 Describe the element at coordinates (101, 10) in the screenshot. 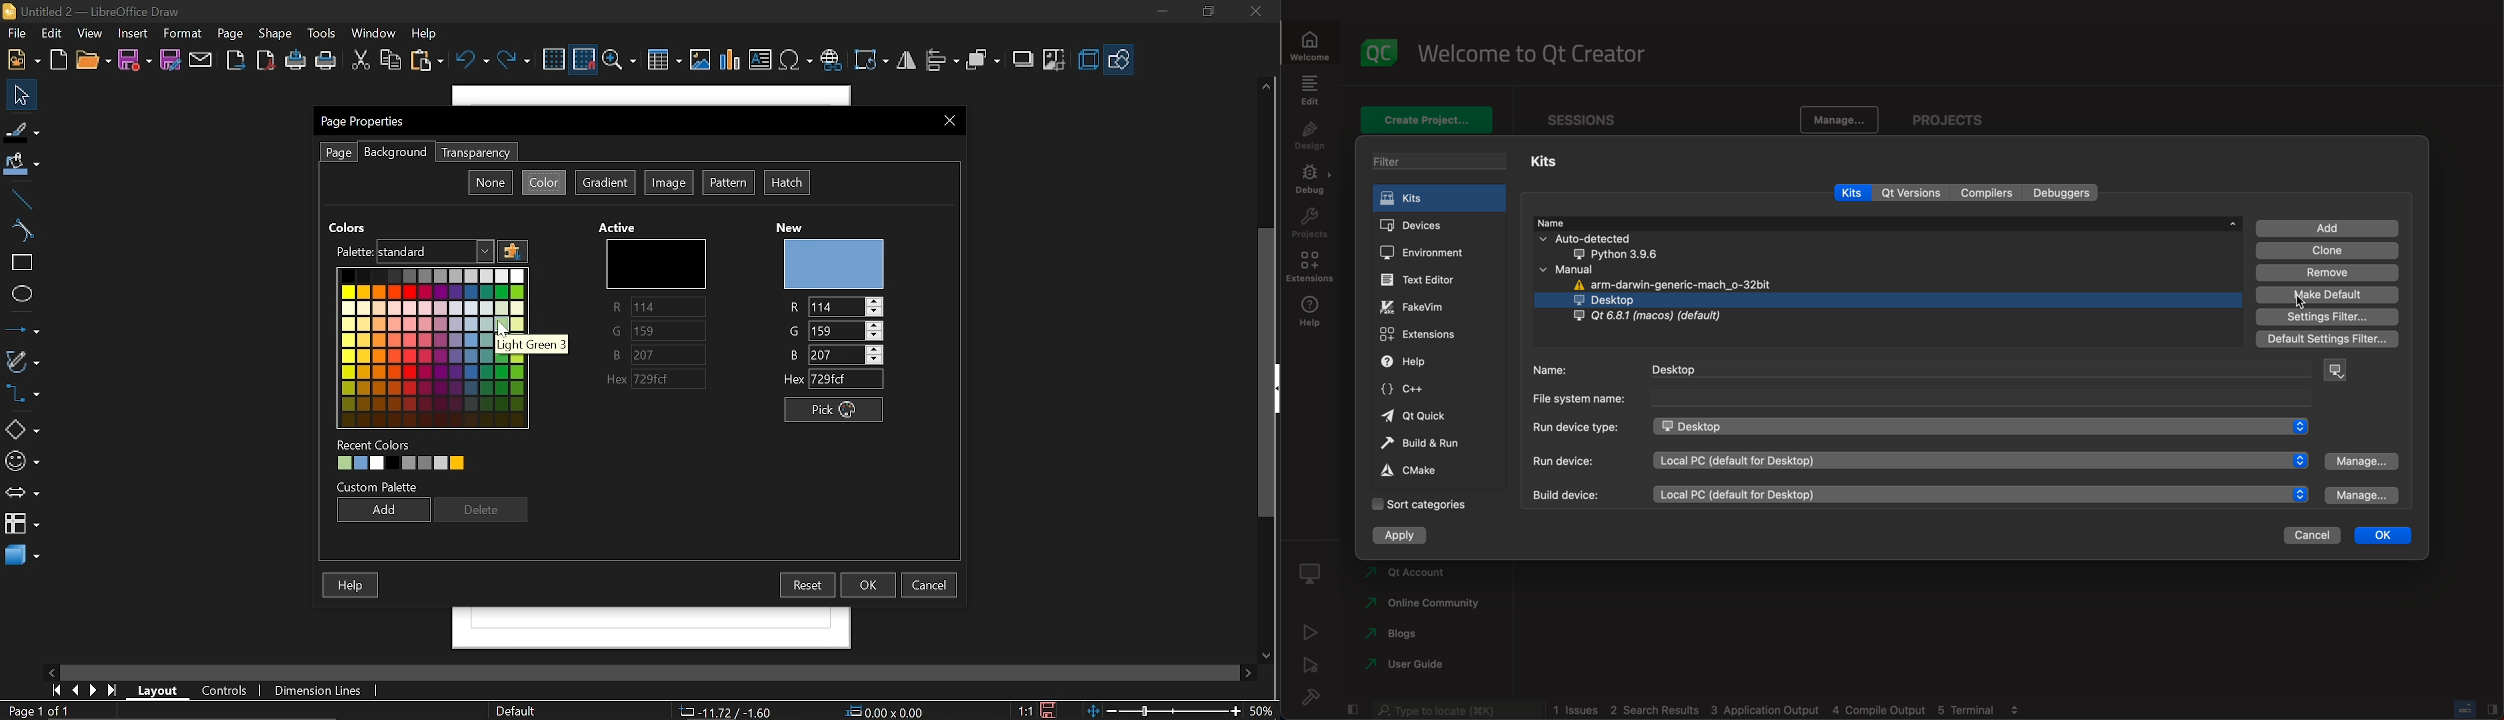

I see `Untitled 2 - LibreOffice Draw` at that location.